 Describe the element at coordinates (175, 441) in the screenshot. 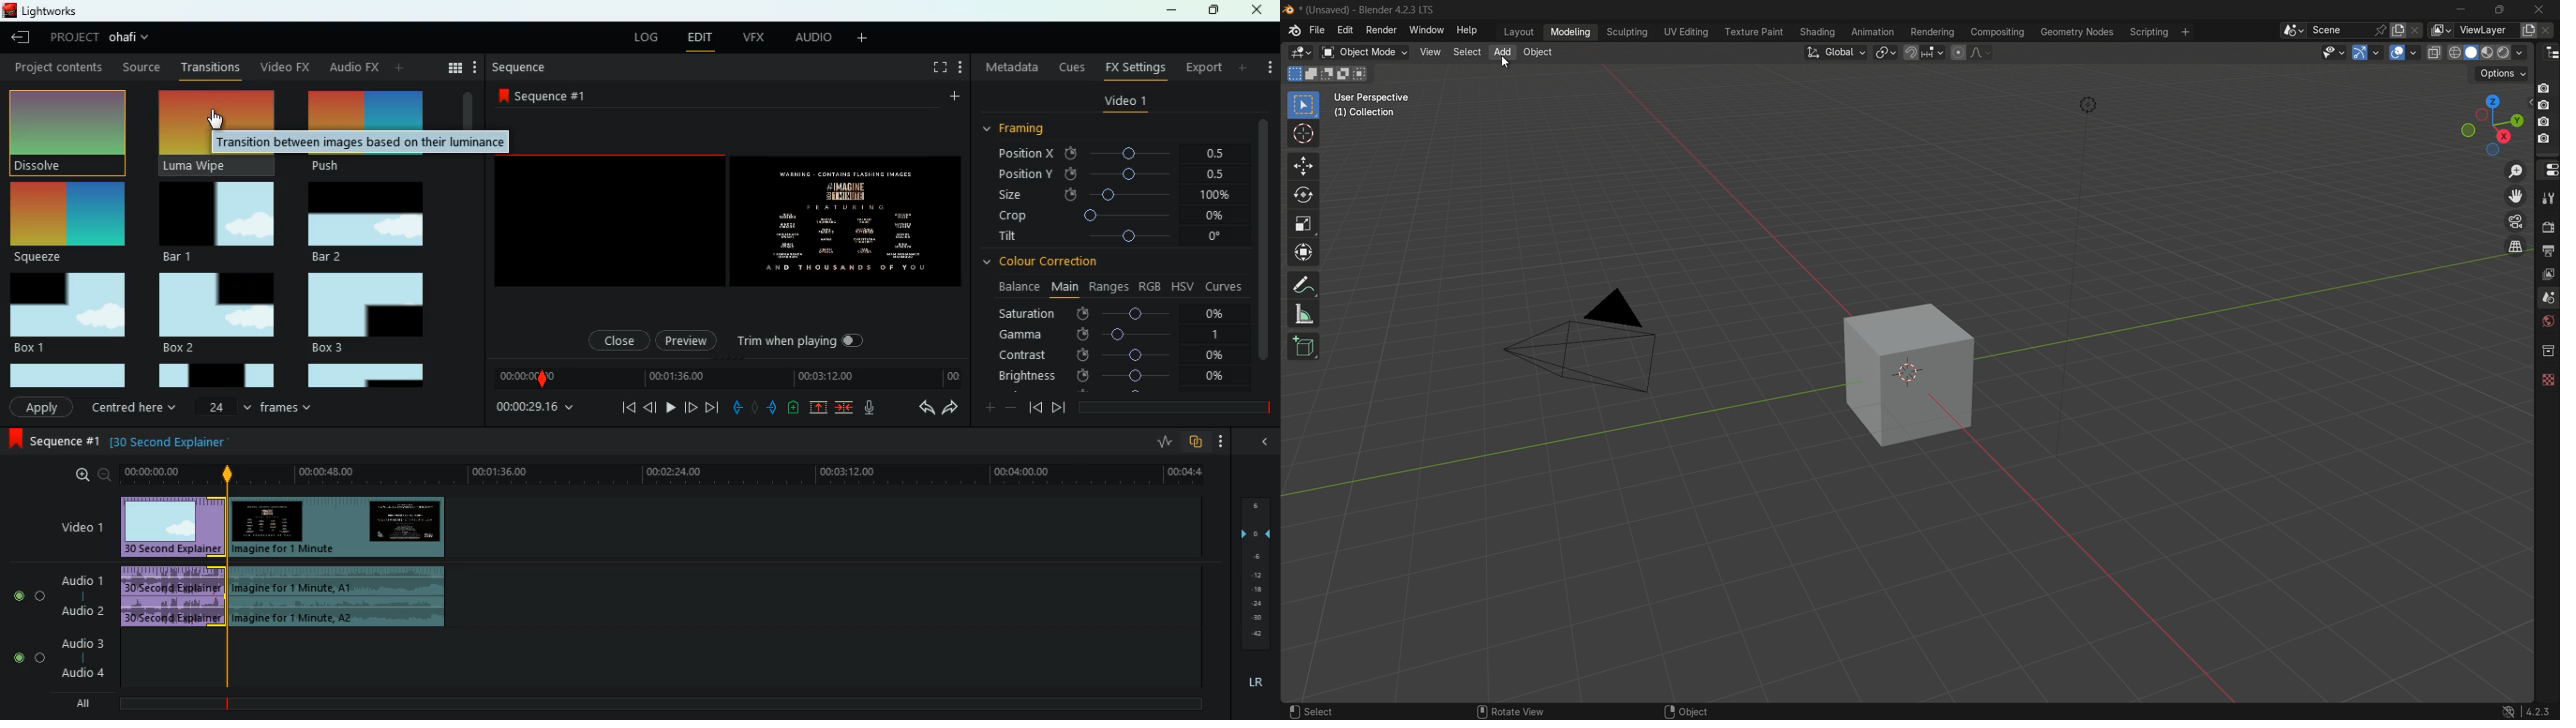

I see `explanation` at that location.